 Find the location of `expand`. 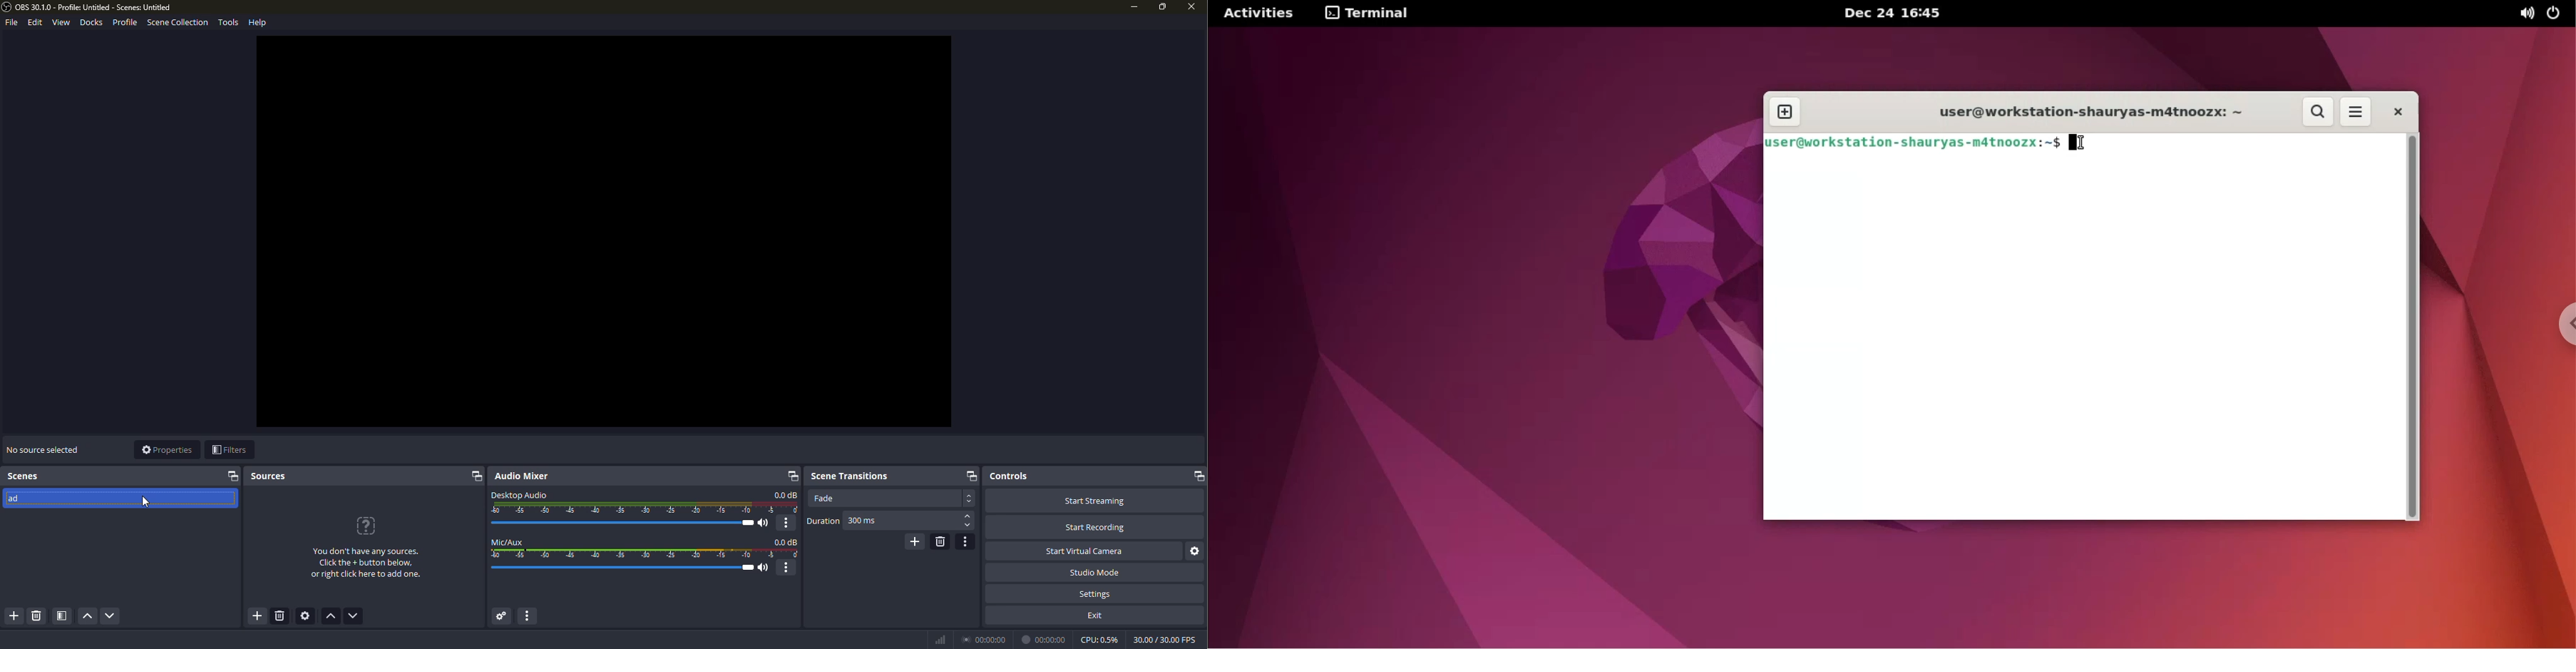

expand is located at coordinates (475, 477).